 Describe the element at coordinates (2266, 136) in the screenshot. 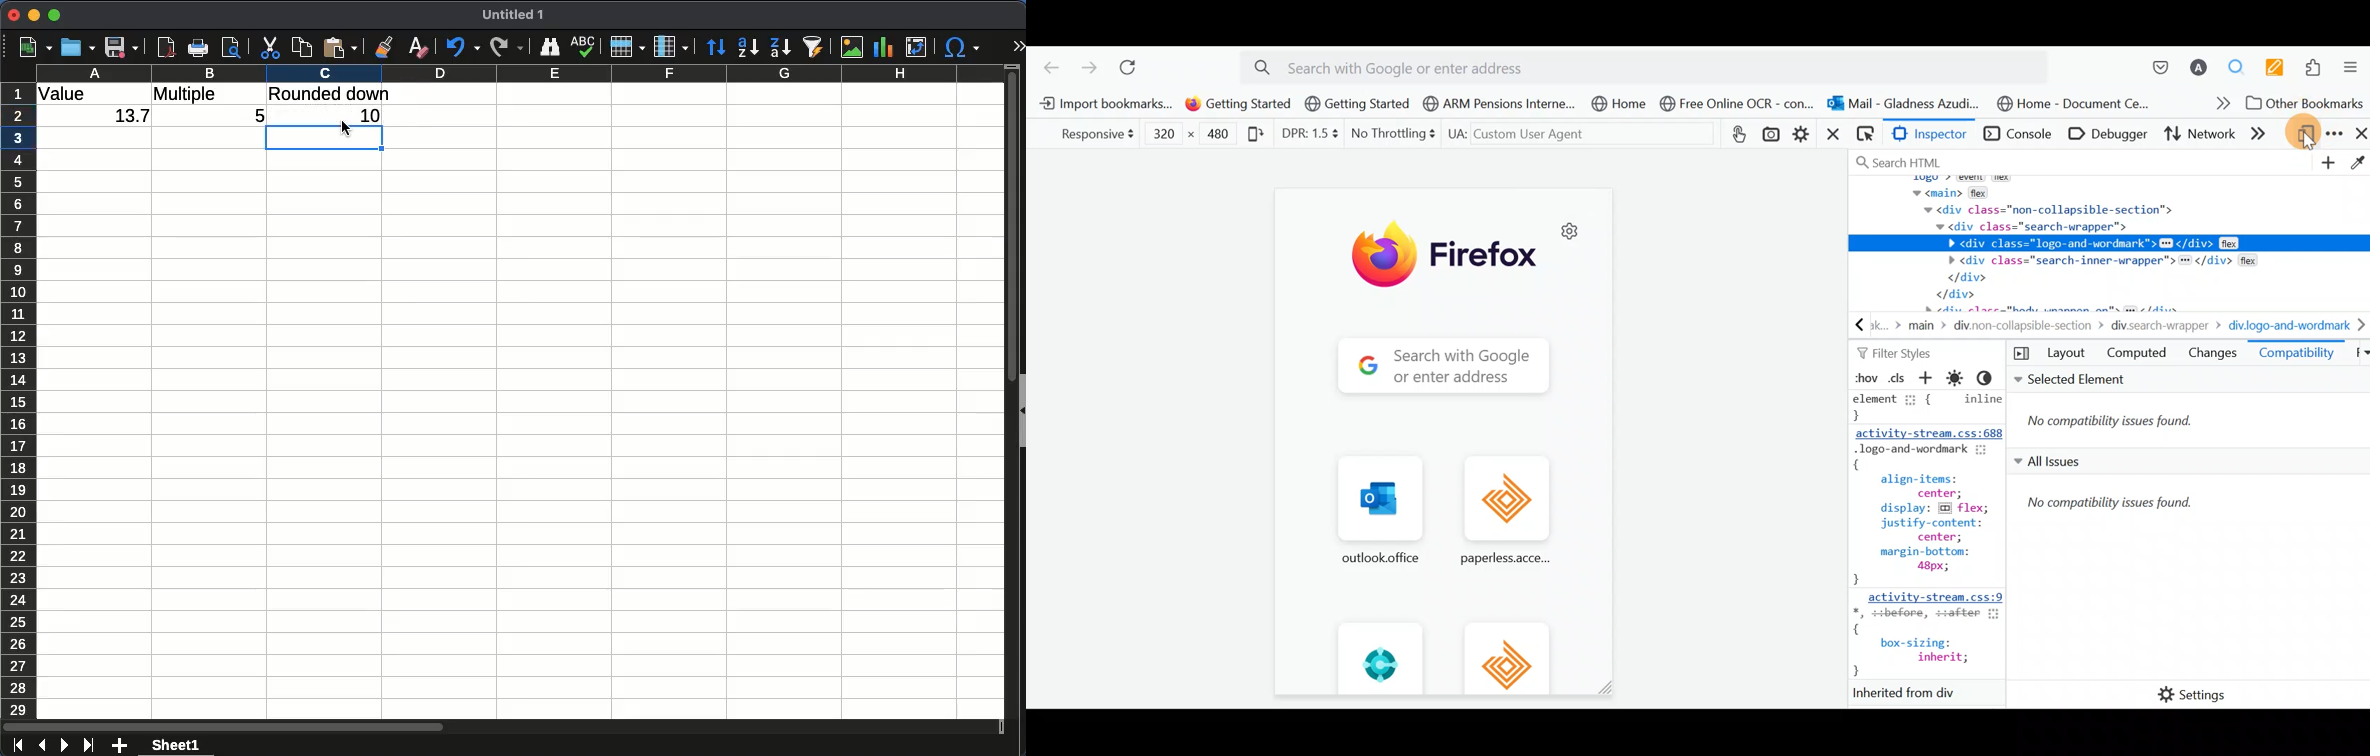

I see `More tabs` at that location.